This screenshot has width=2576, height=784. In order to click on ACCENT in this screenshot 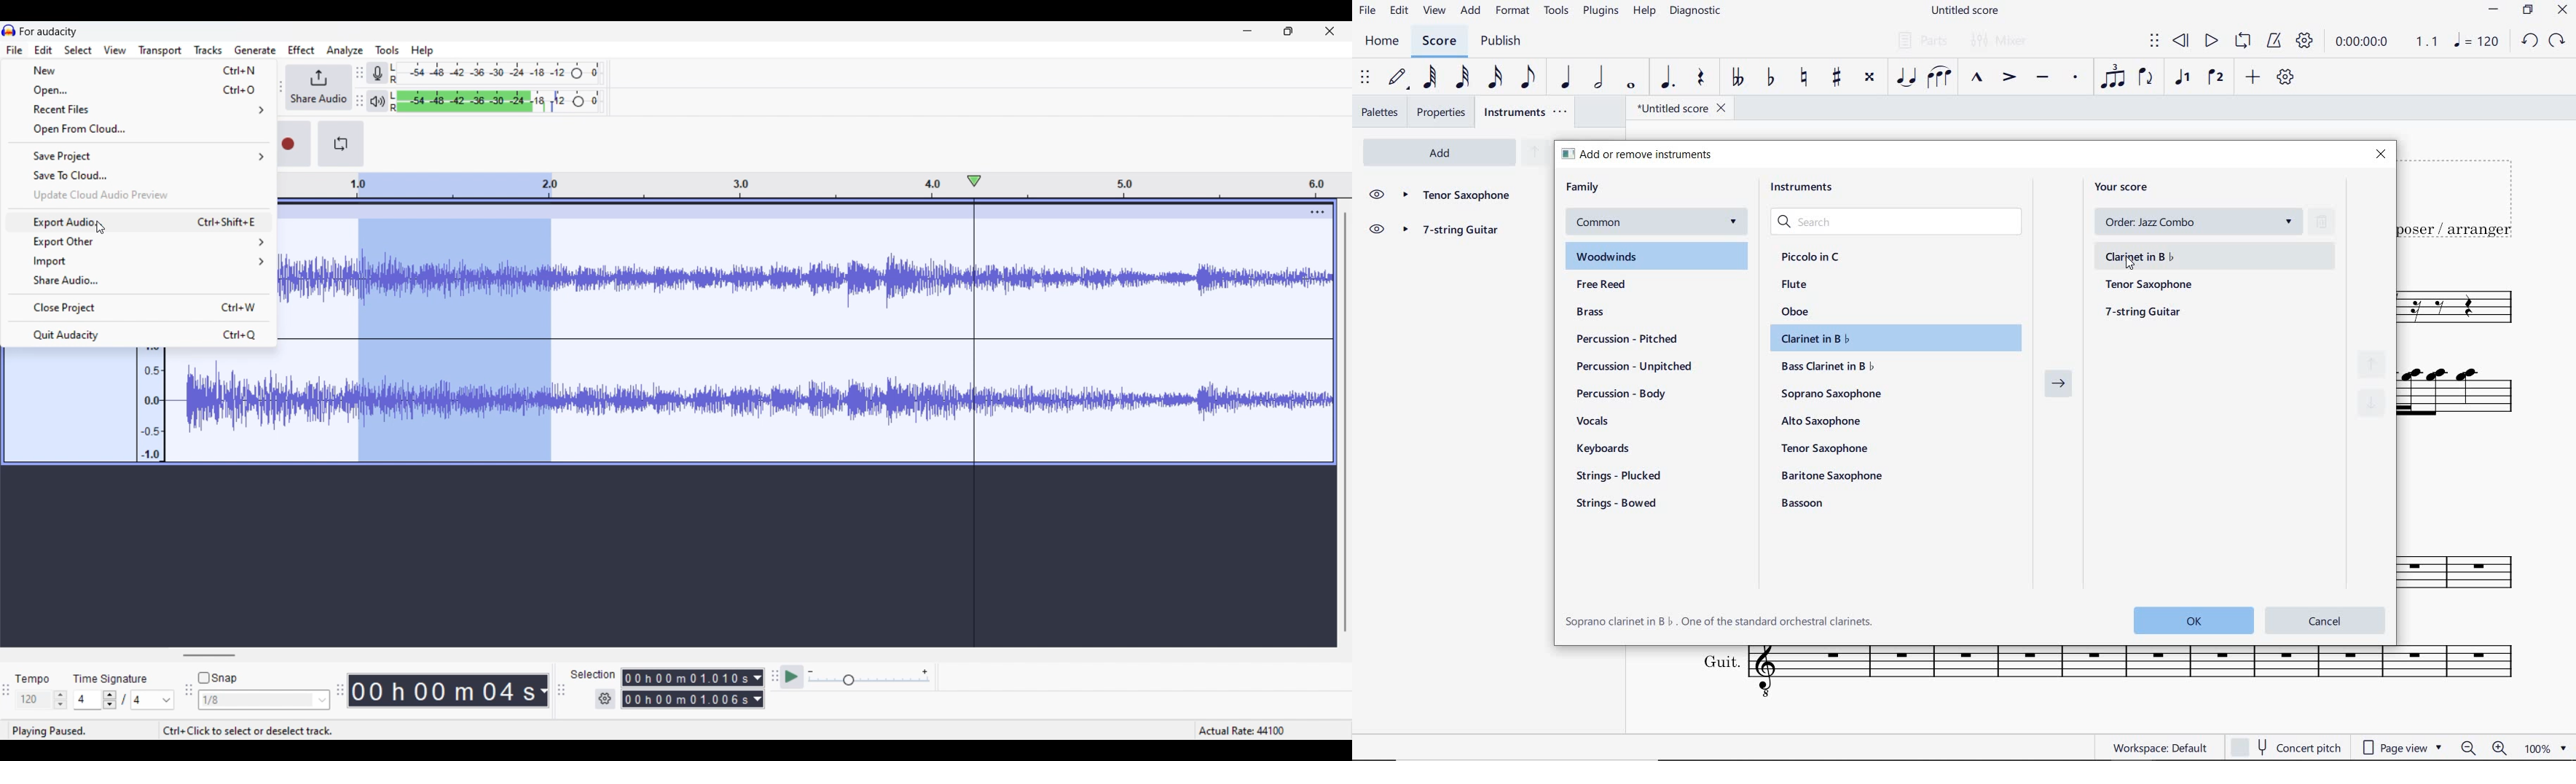, I will do `click(2008, 78)`.